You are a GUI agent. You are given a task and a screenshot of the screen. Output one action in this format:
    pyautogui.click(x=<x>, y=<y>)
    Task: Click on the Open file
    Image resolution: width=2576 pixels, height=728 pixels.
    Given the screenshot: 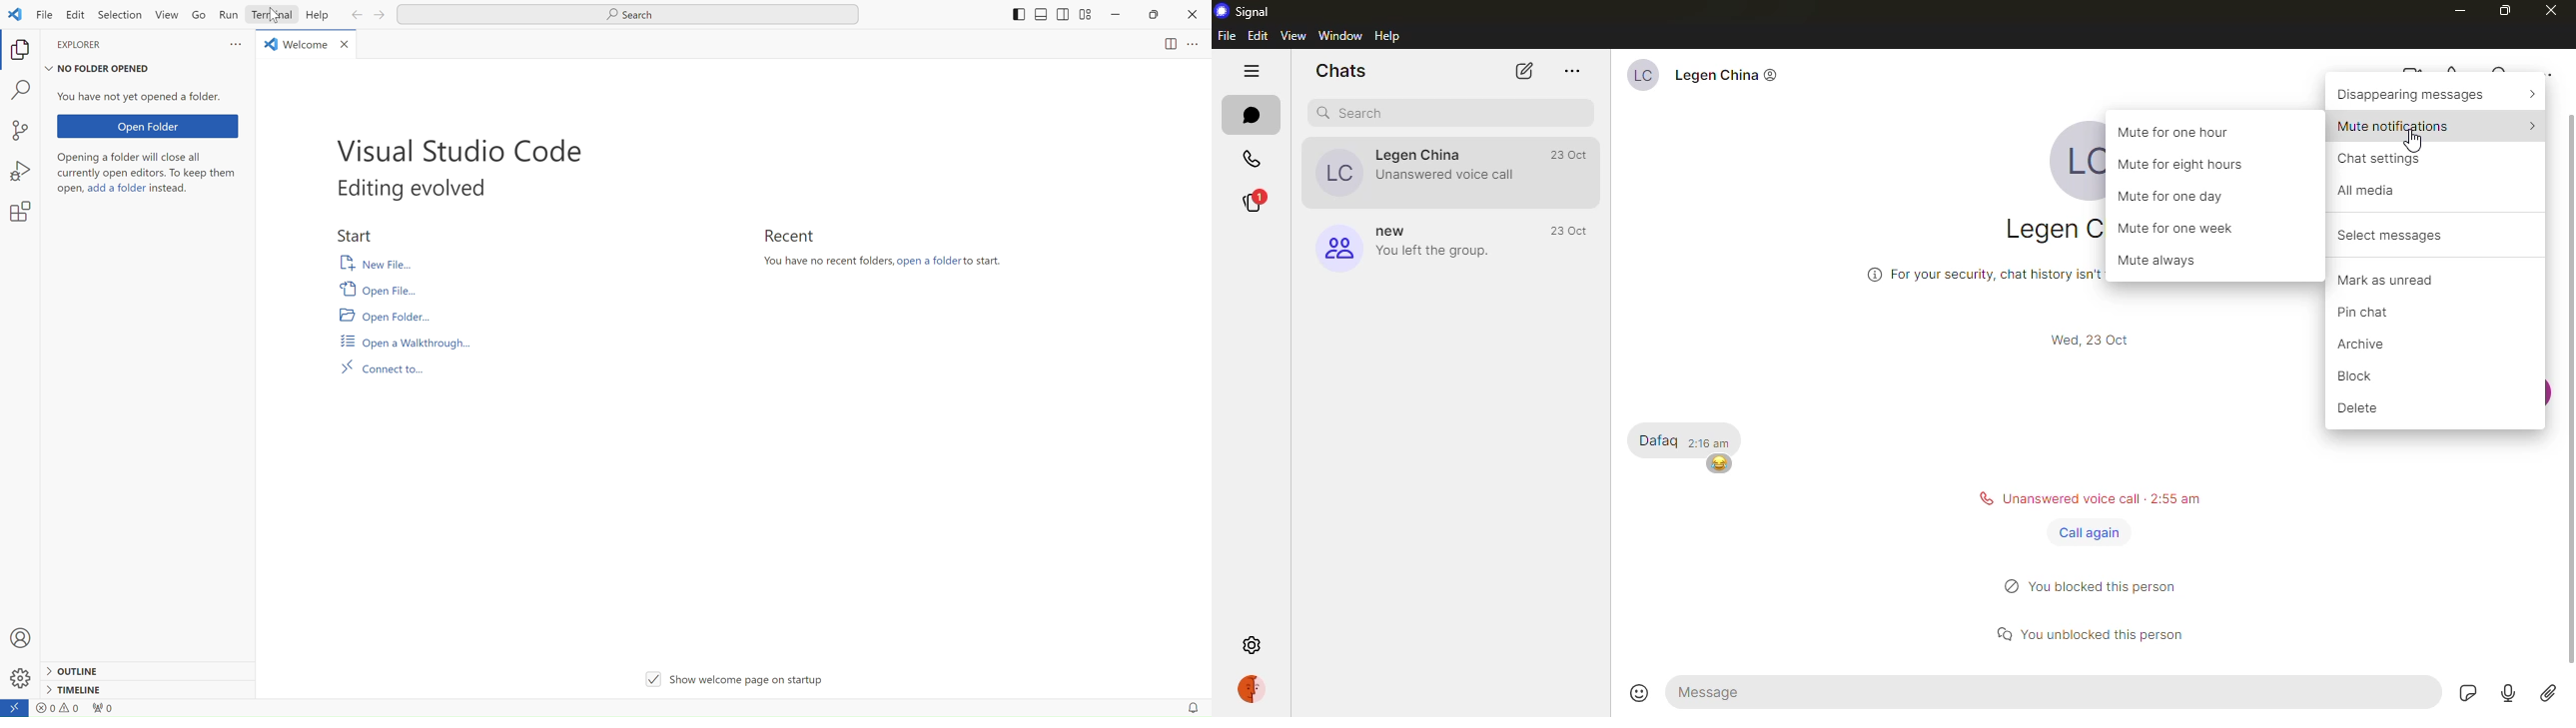 What is the action you would take?
    pyautogui.click(x=372, y=286)
    